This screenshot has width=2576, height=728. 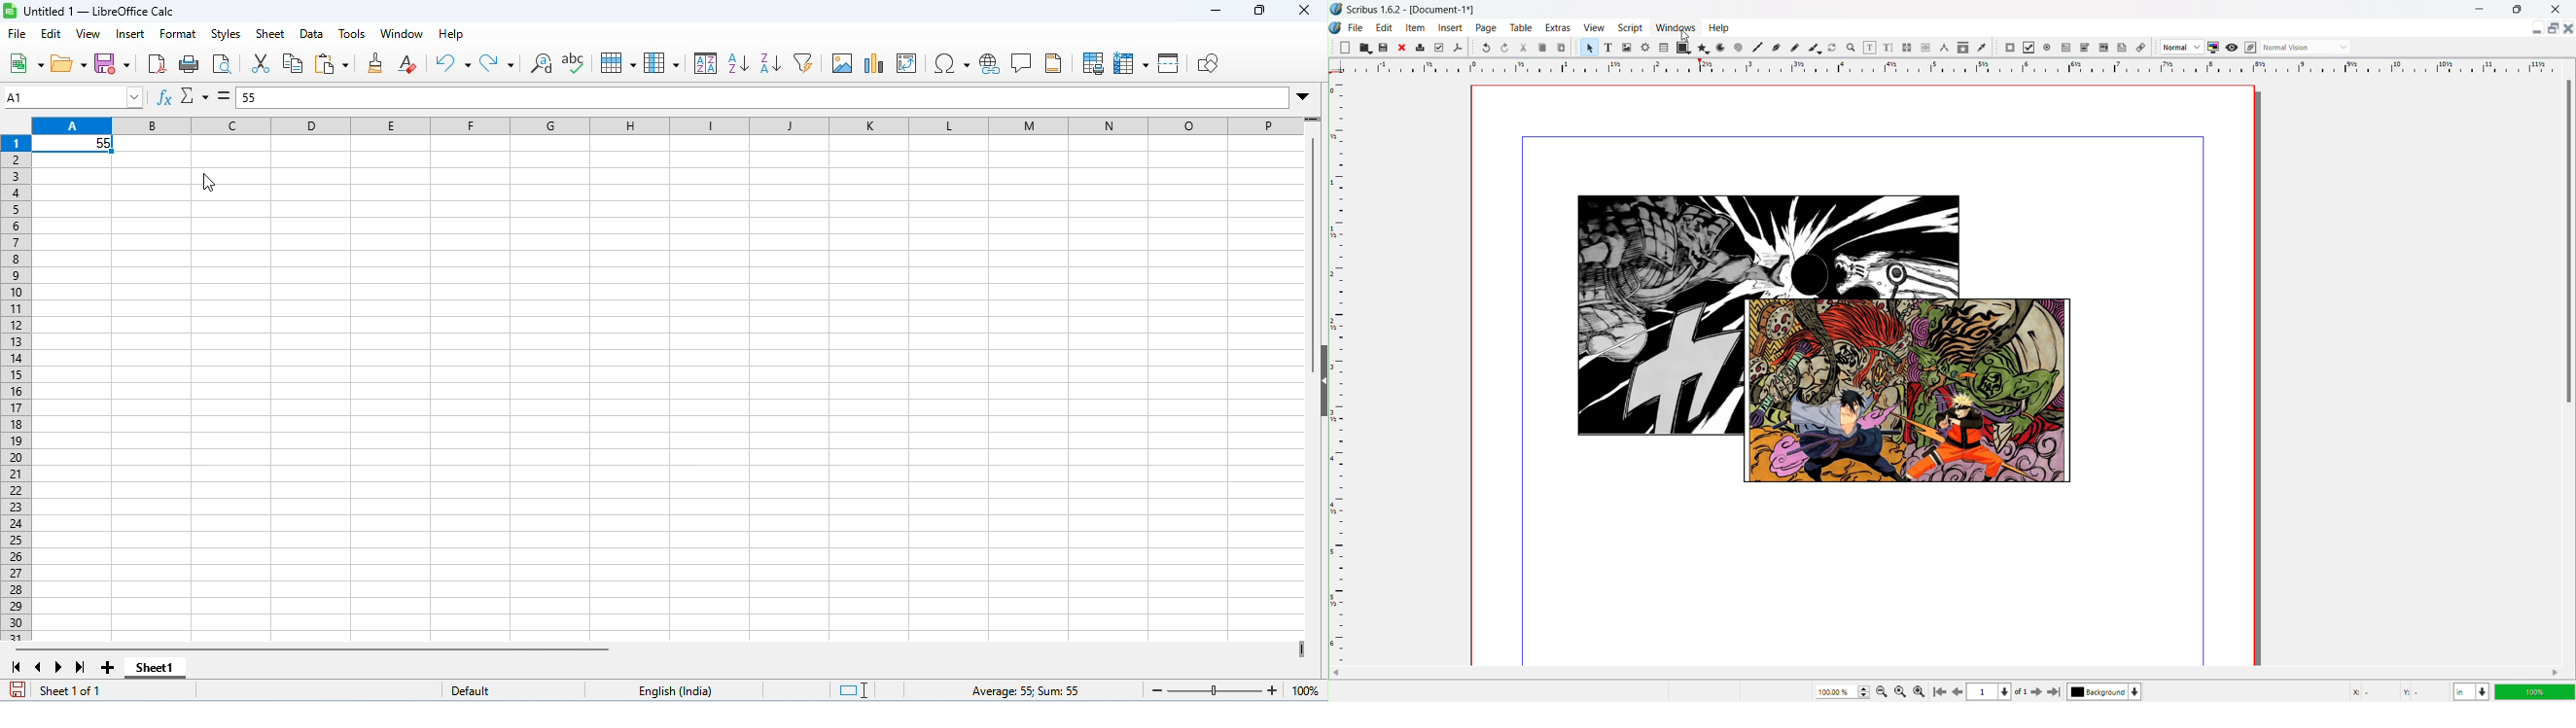 What do you see at coordinates (158, 667) in the screenshot?
I see `sheet 1` at bounding box center [158, 667].